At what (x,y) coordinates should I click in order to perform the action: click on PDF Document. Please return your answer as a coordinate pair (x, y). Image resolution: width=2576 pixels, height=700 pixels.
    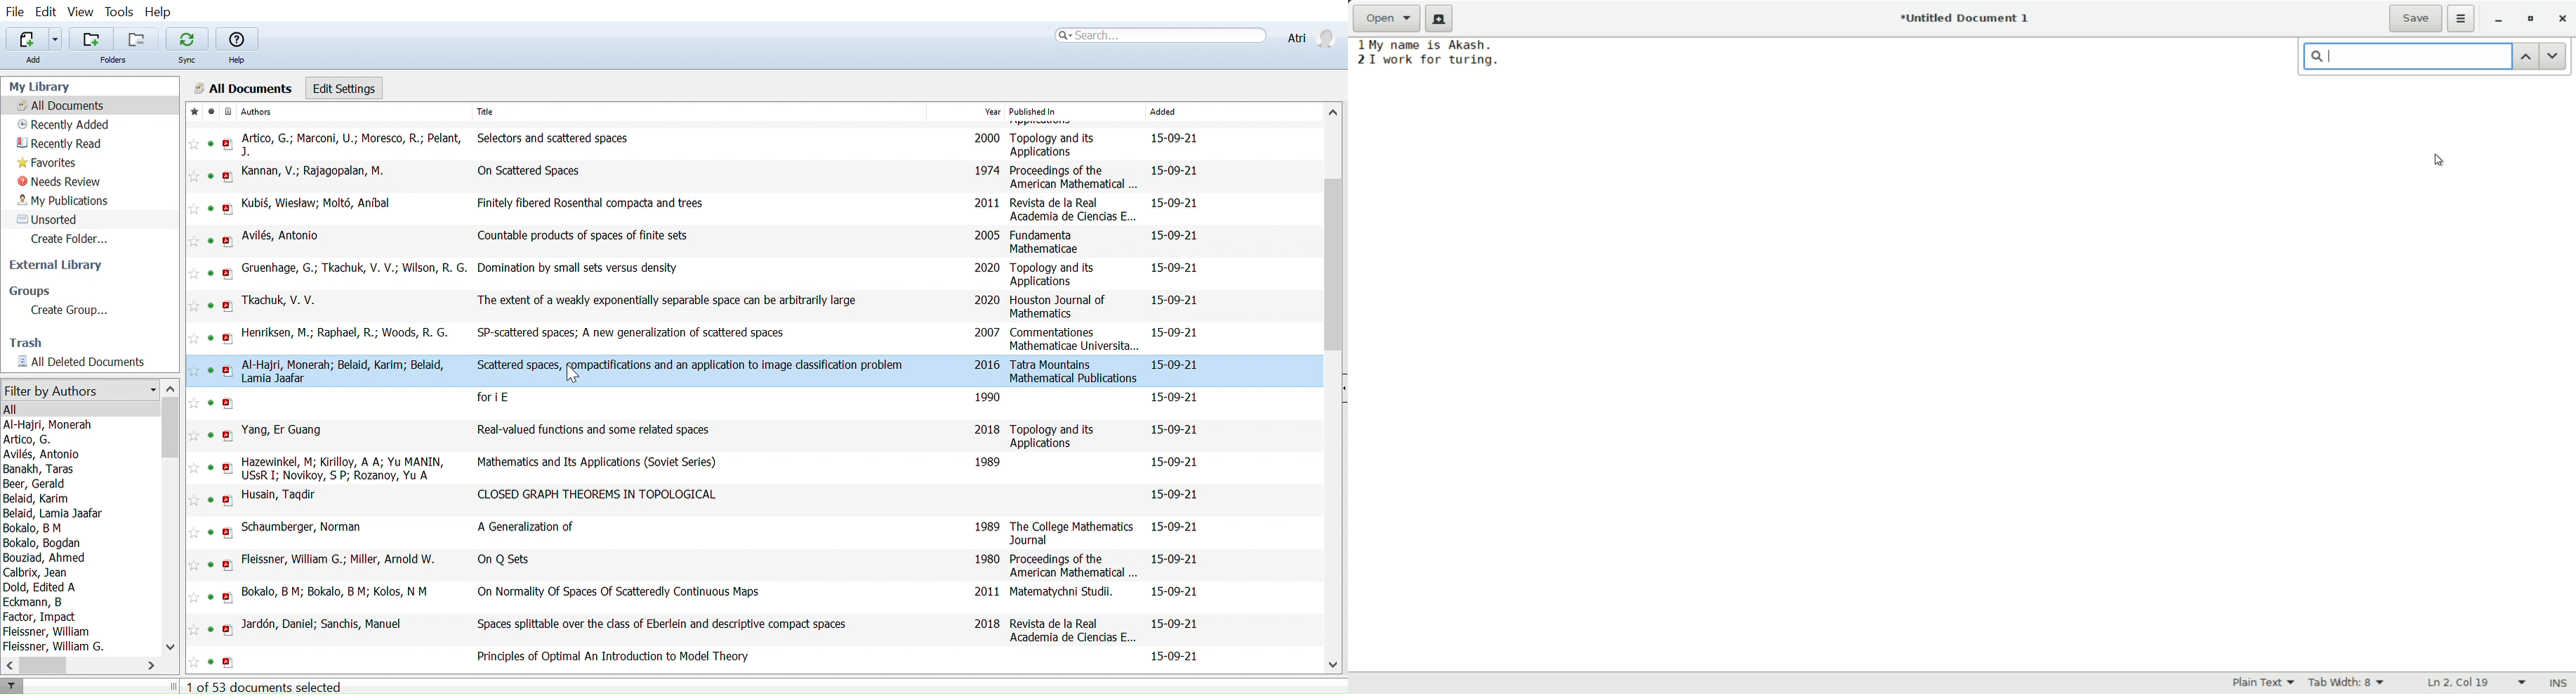
    Looking at the image, I should click on (229, 306).